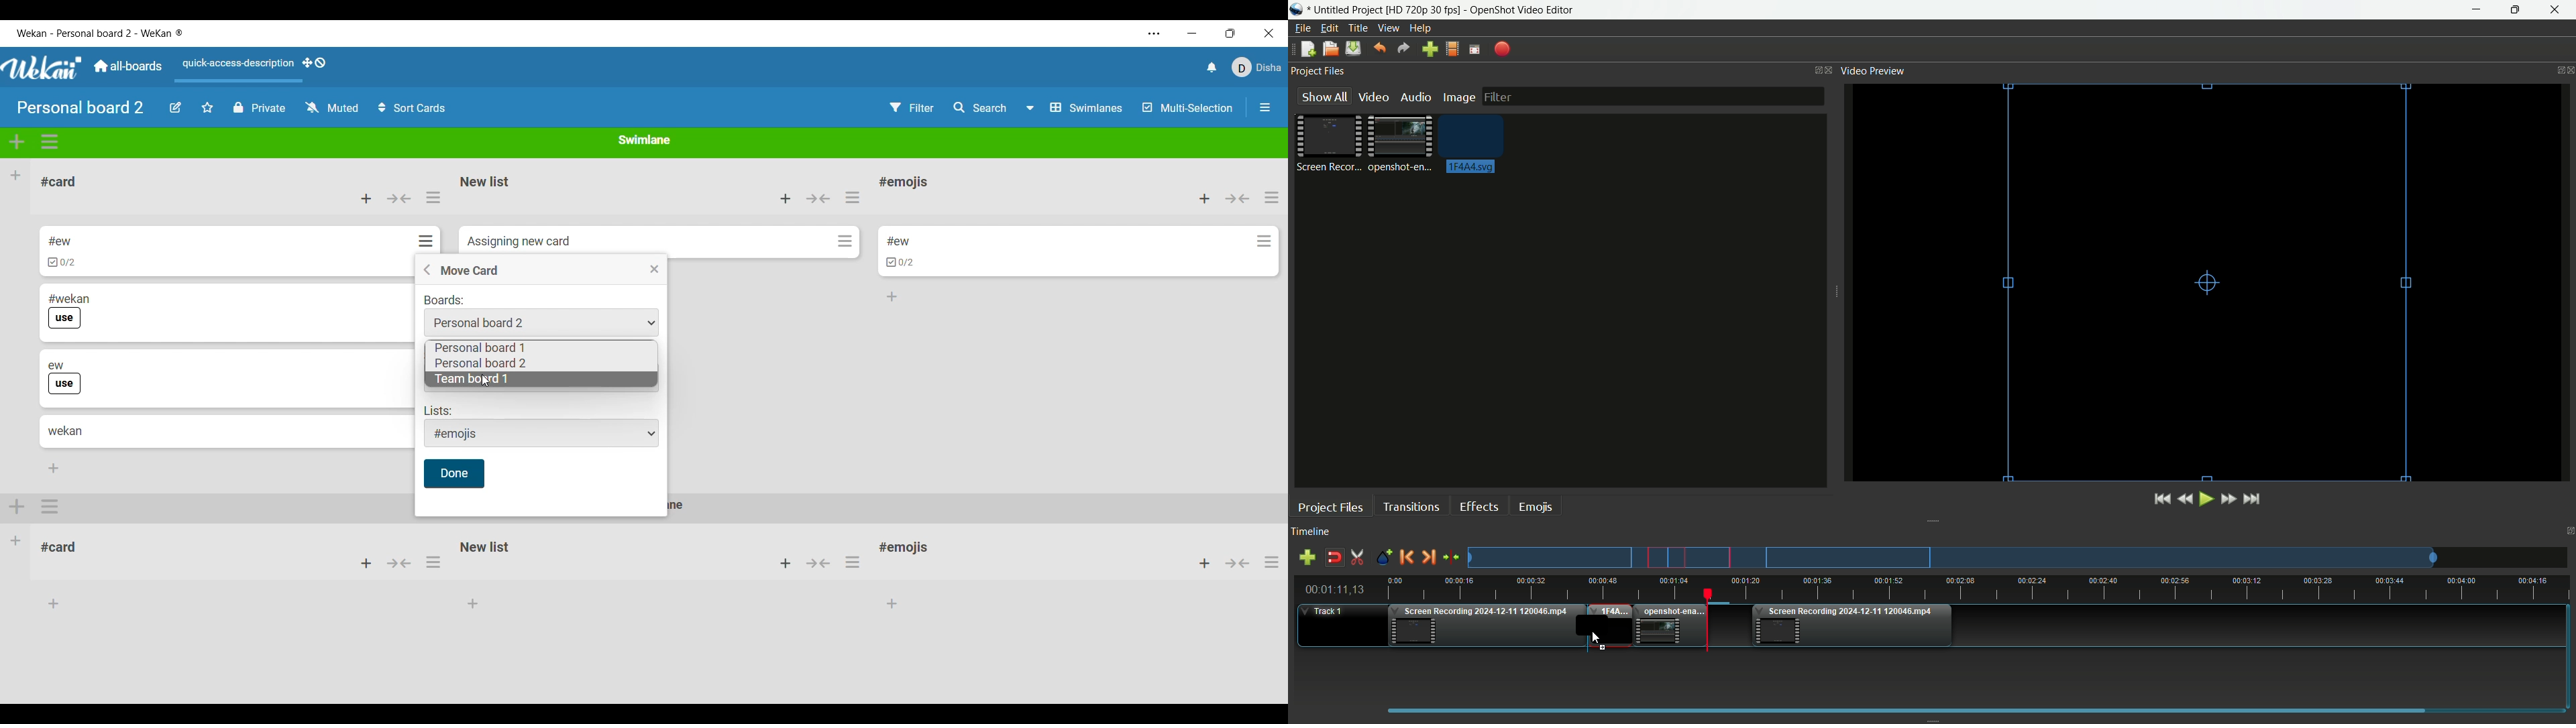 The height and width of the screenshot is (728, 2576). What do you see at coordinates (427, 269) in the screenshot?
I see `Go back` at bounding box center [427, 269].